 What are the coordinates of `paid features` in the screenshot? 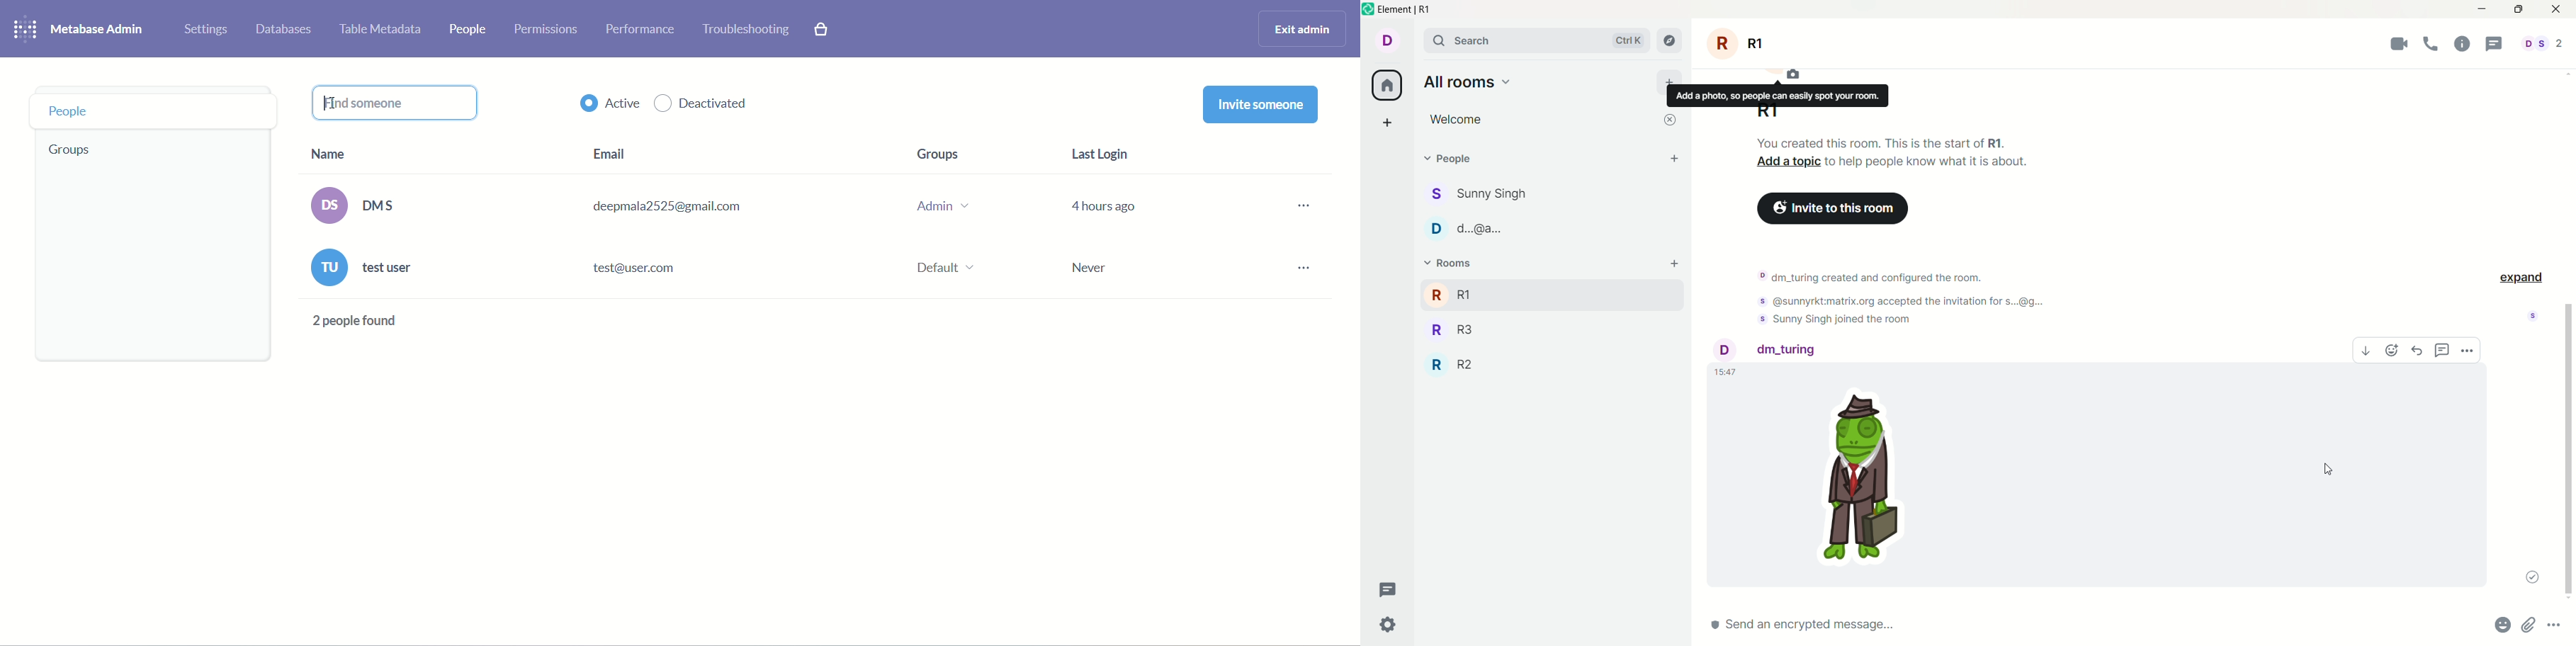 It's located at (822, 28).